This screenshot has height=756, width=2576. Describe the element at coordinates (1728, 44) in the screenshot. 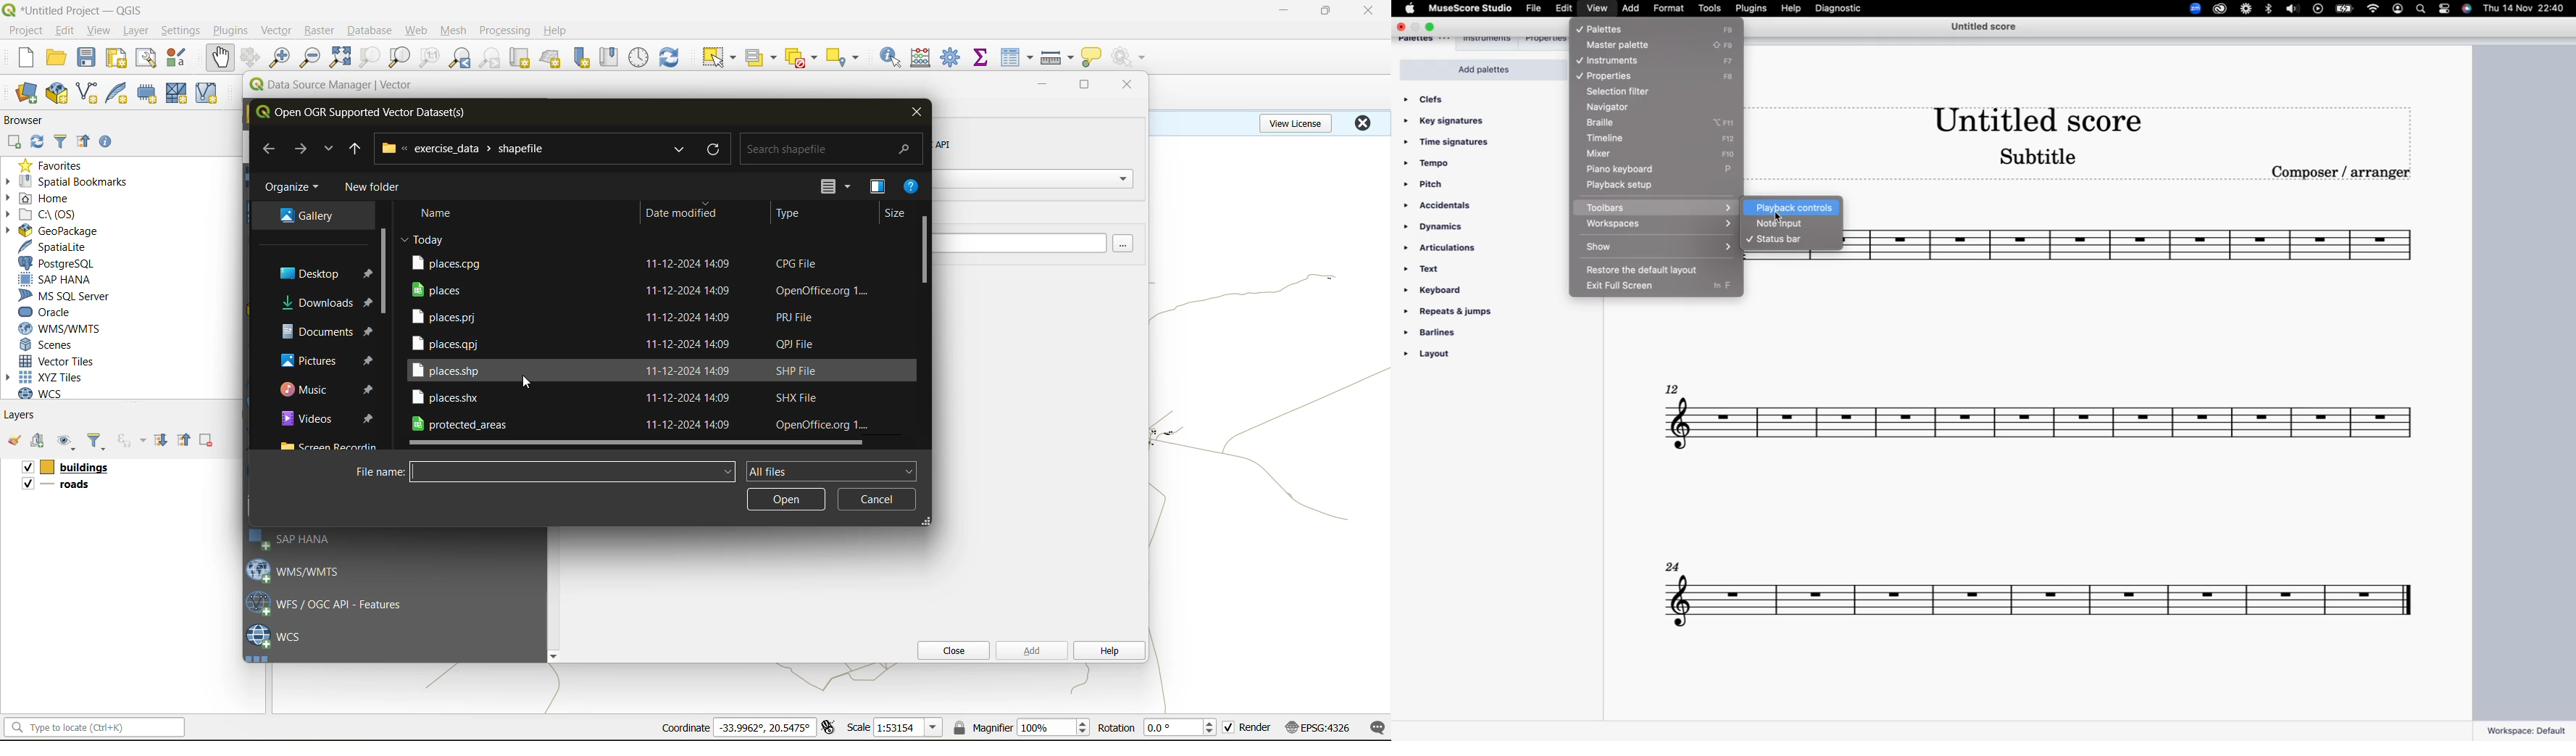

I see `caps lock+ F9` at that location.